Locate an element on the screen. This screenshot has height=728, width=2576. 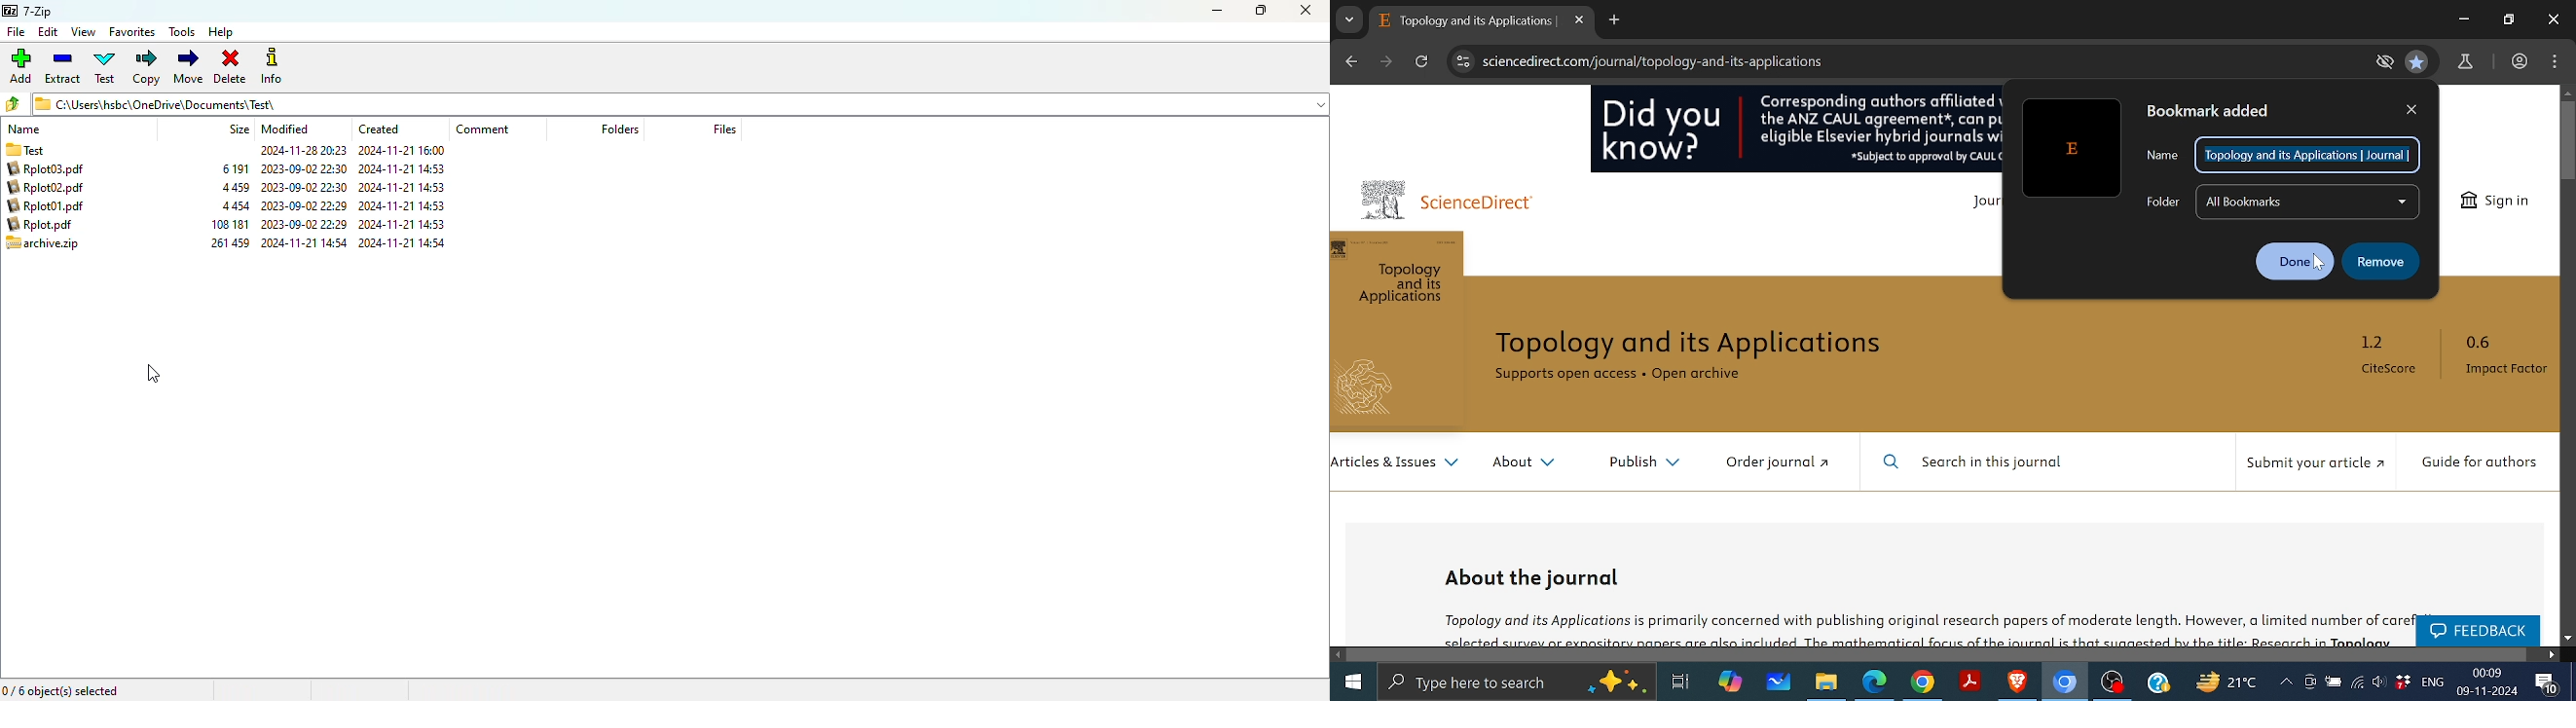
extract is located at coordinates (63, 67).